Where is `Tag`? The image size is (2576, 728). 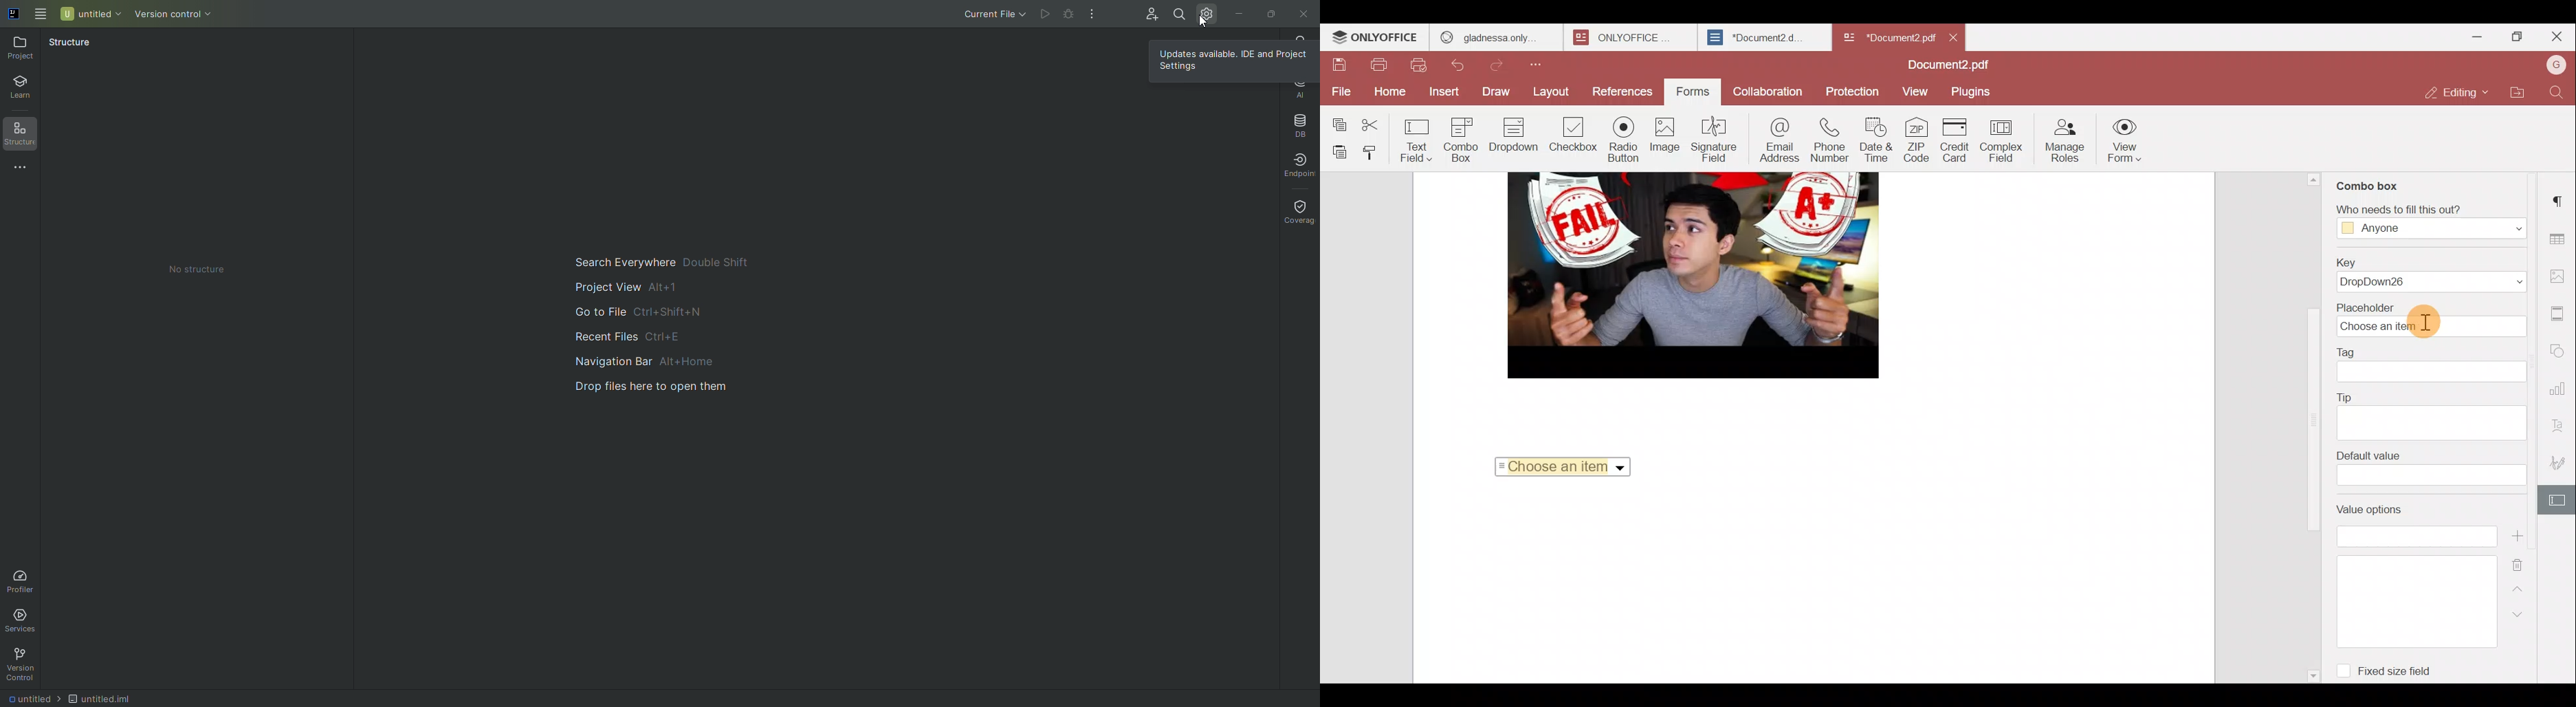 Tag is located at coordinates (2434, 365).